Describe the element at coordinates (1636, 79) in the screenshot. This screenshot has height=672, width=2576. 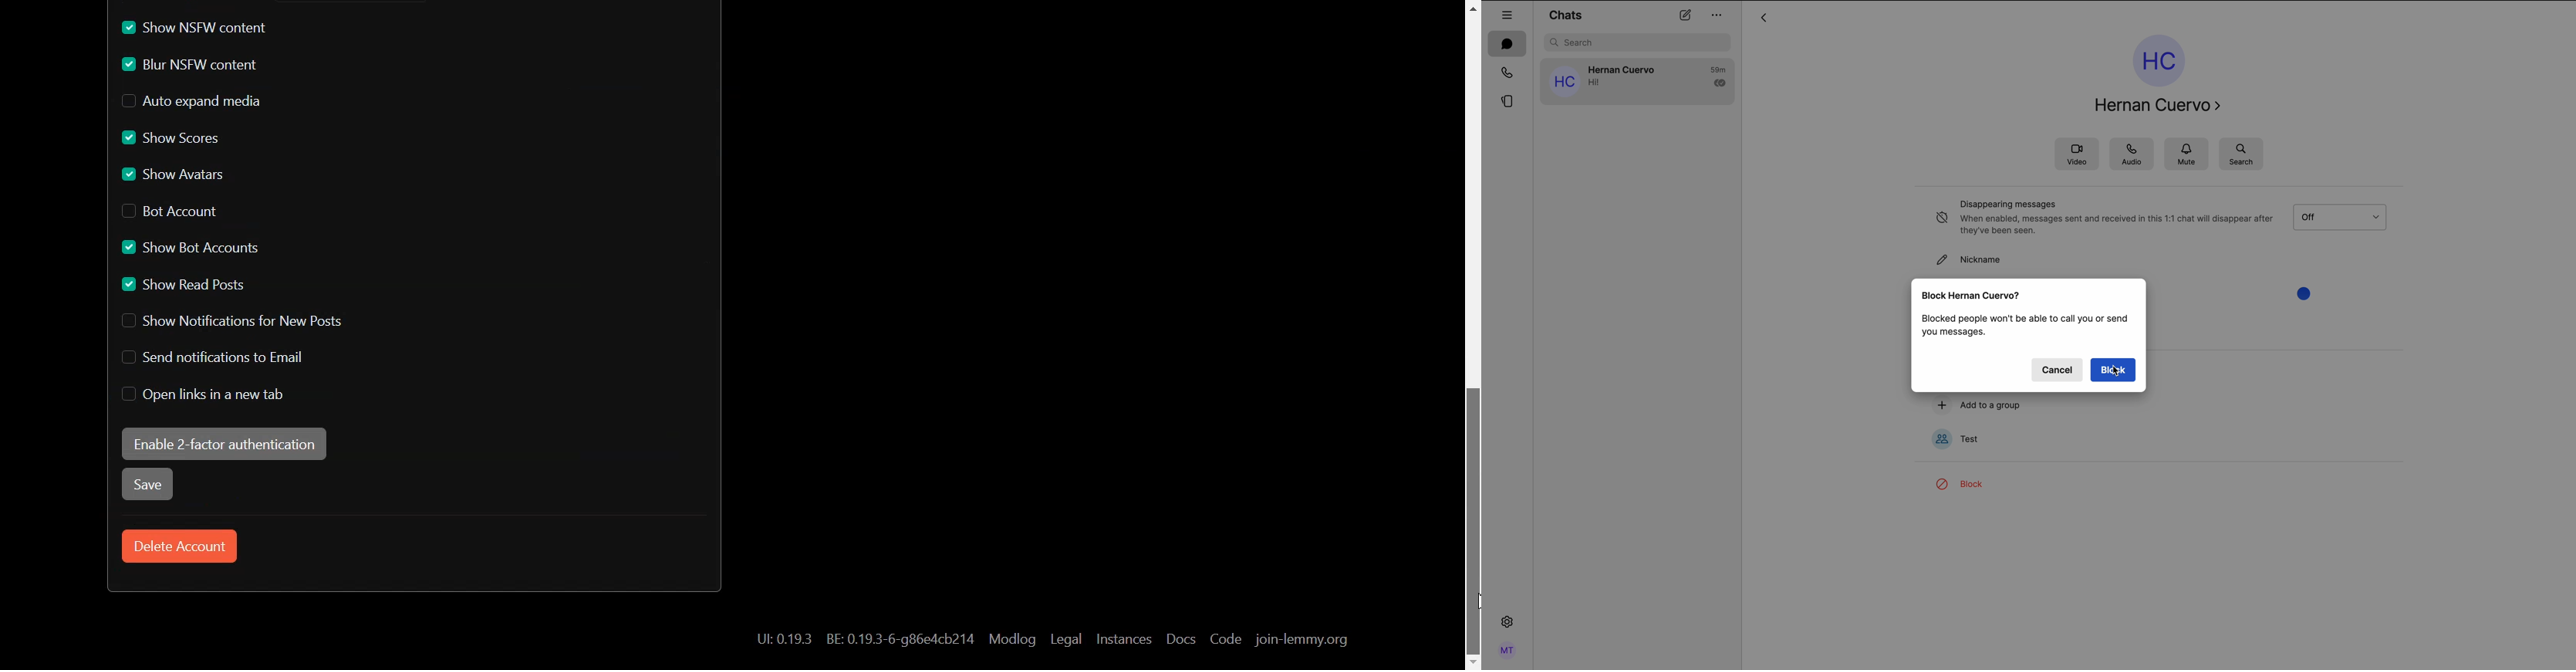
I see `Hernan Cuervo's chat` at that location.